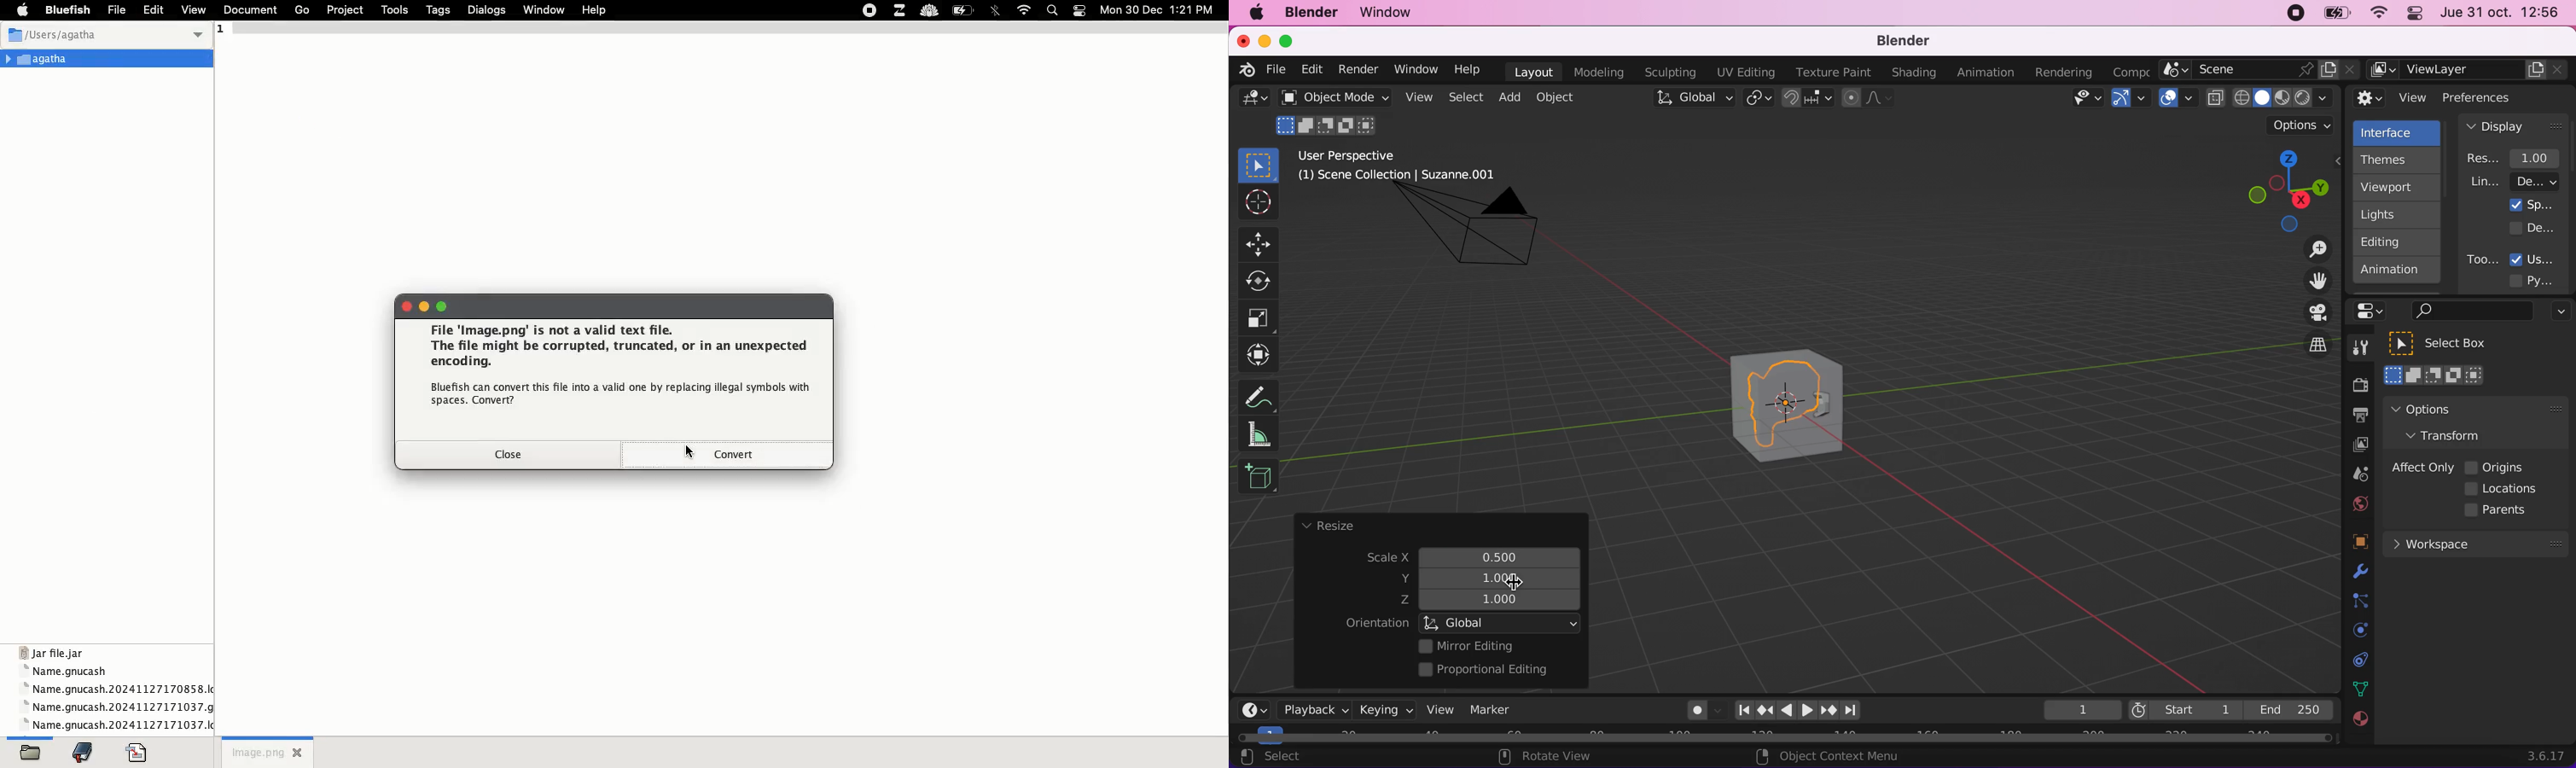 This screenshot has width=2576, height=784. Describe the element at coordinates (1264, 281) in the screenshot. I see `` at that location.